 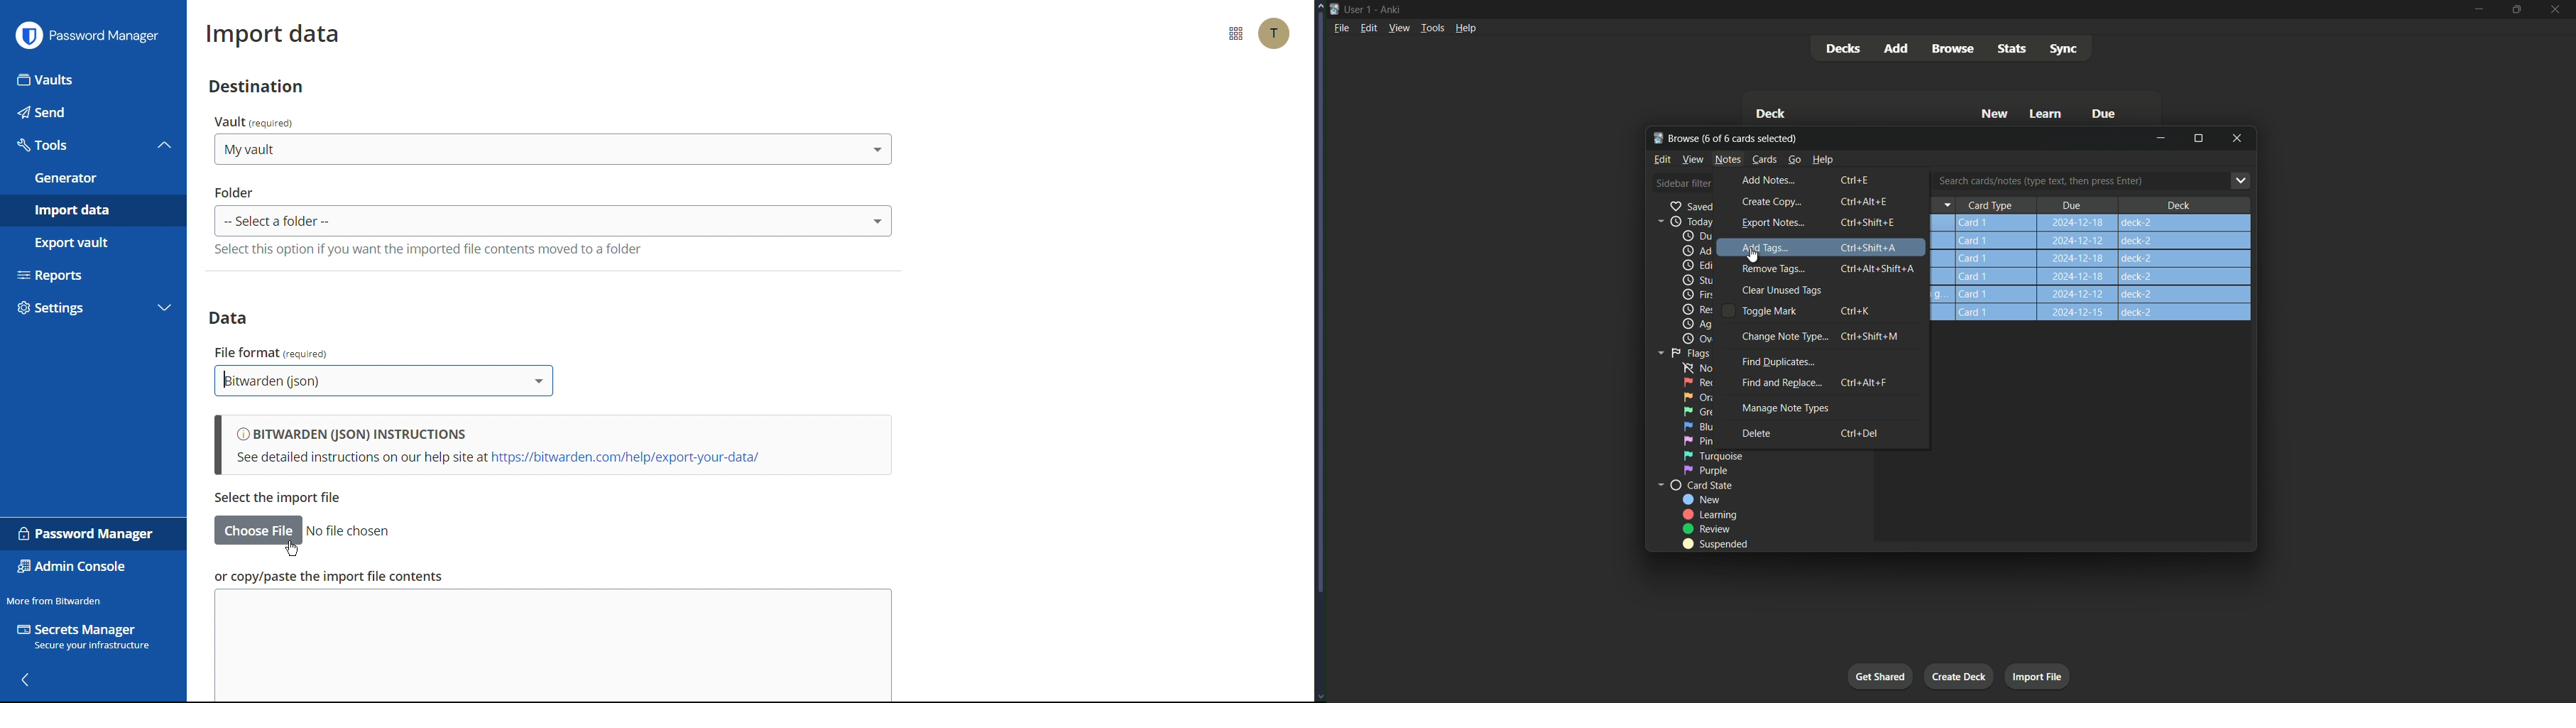 What do you see at coordinates (1770, 202) in the screenshot?
I see `create copy` at bounding box center [1770, 202].